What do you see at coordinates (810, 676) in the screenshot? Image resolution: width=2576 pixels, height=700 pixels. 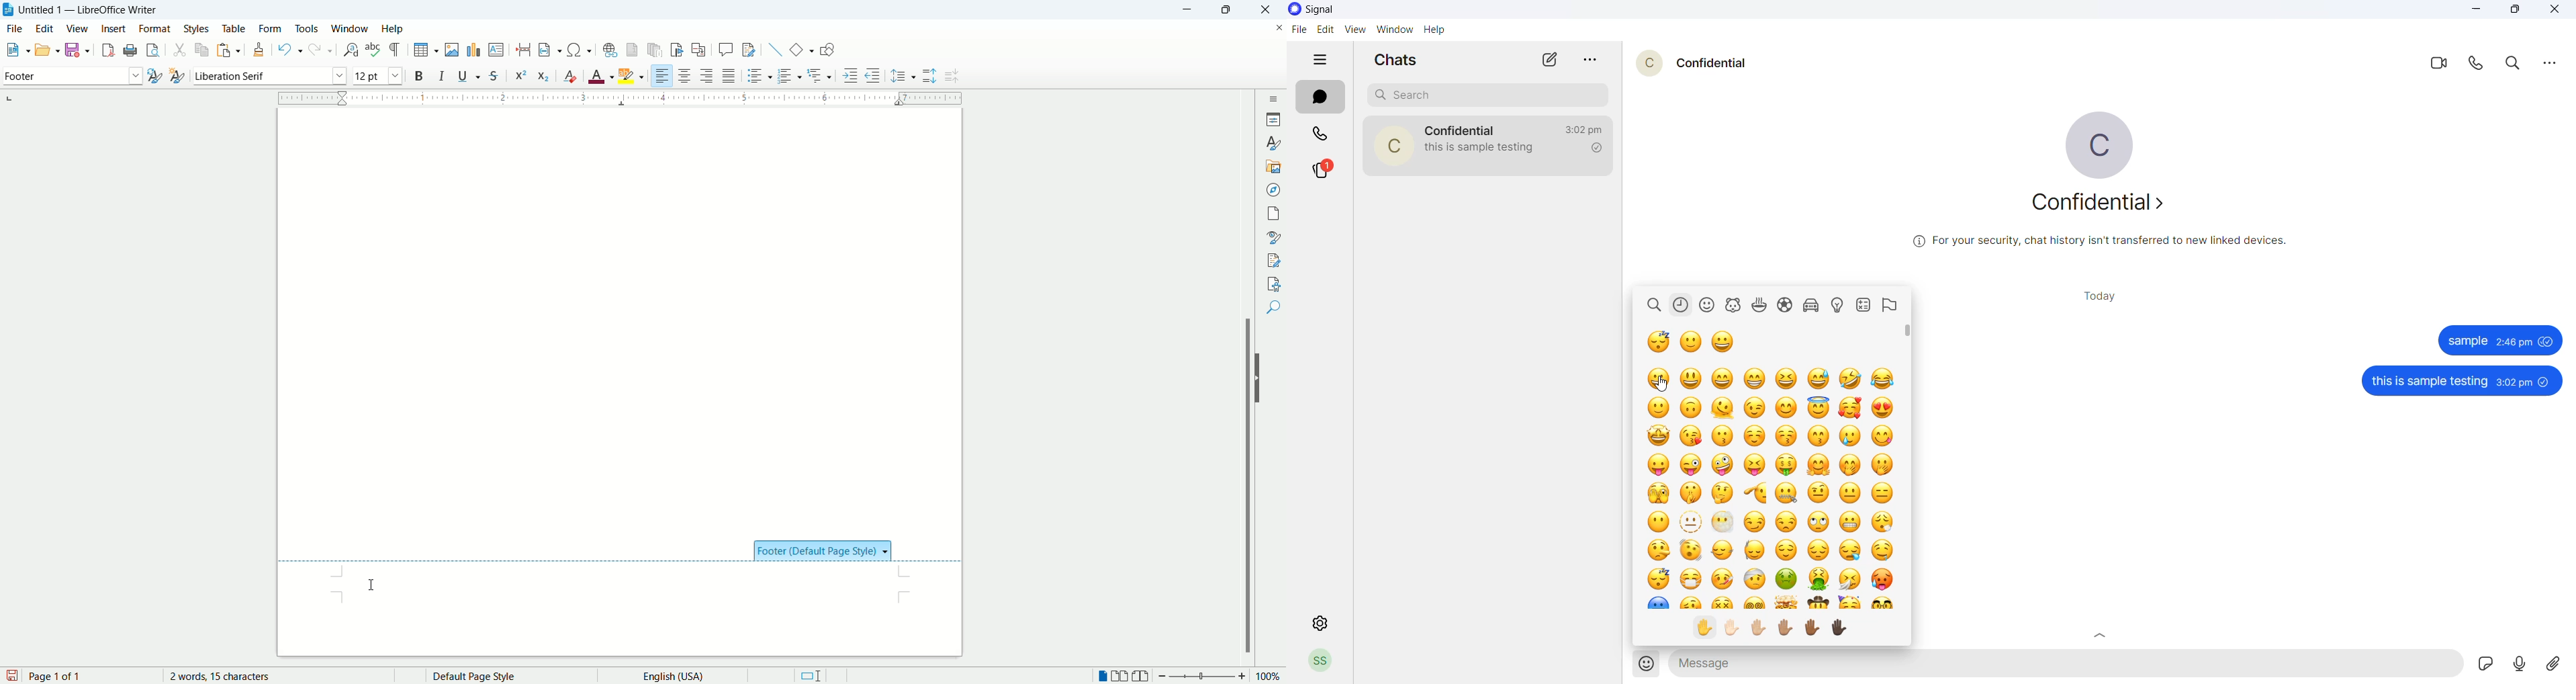 I see `standard selection` at bounding box center [810, 676].